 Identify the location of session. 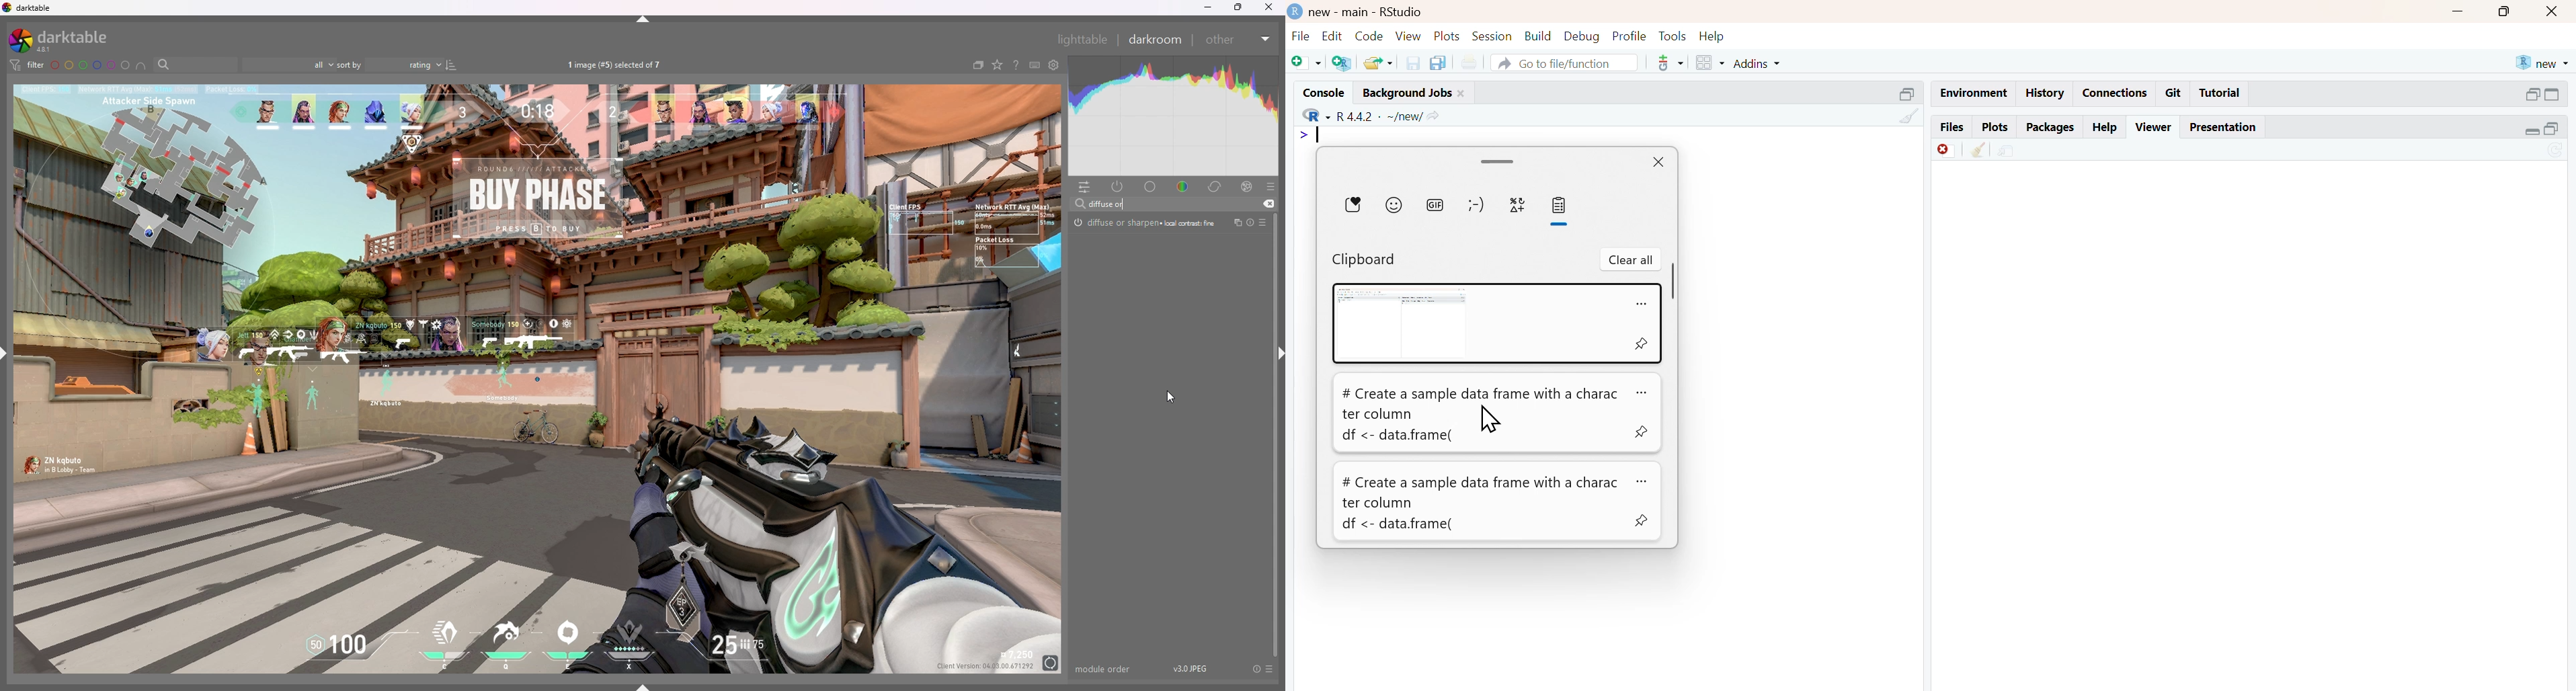
(1491, 36).